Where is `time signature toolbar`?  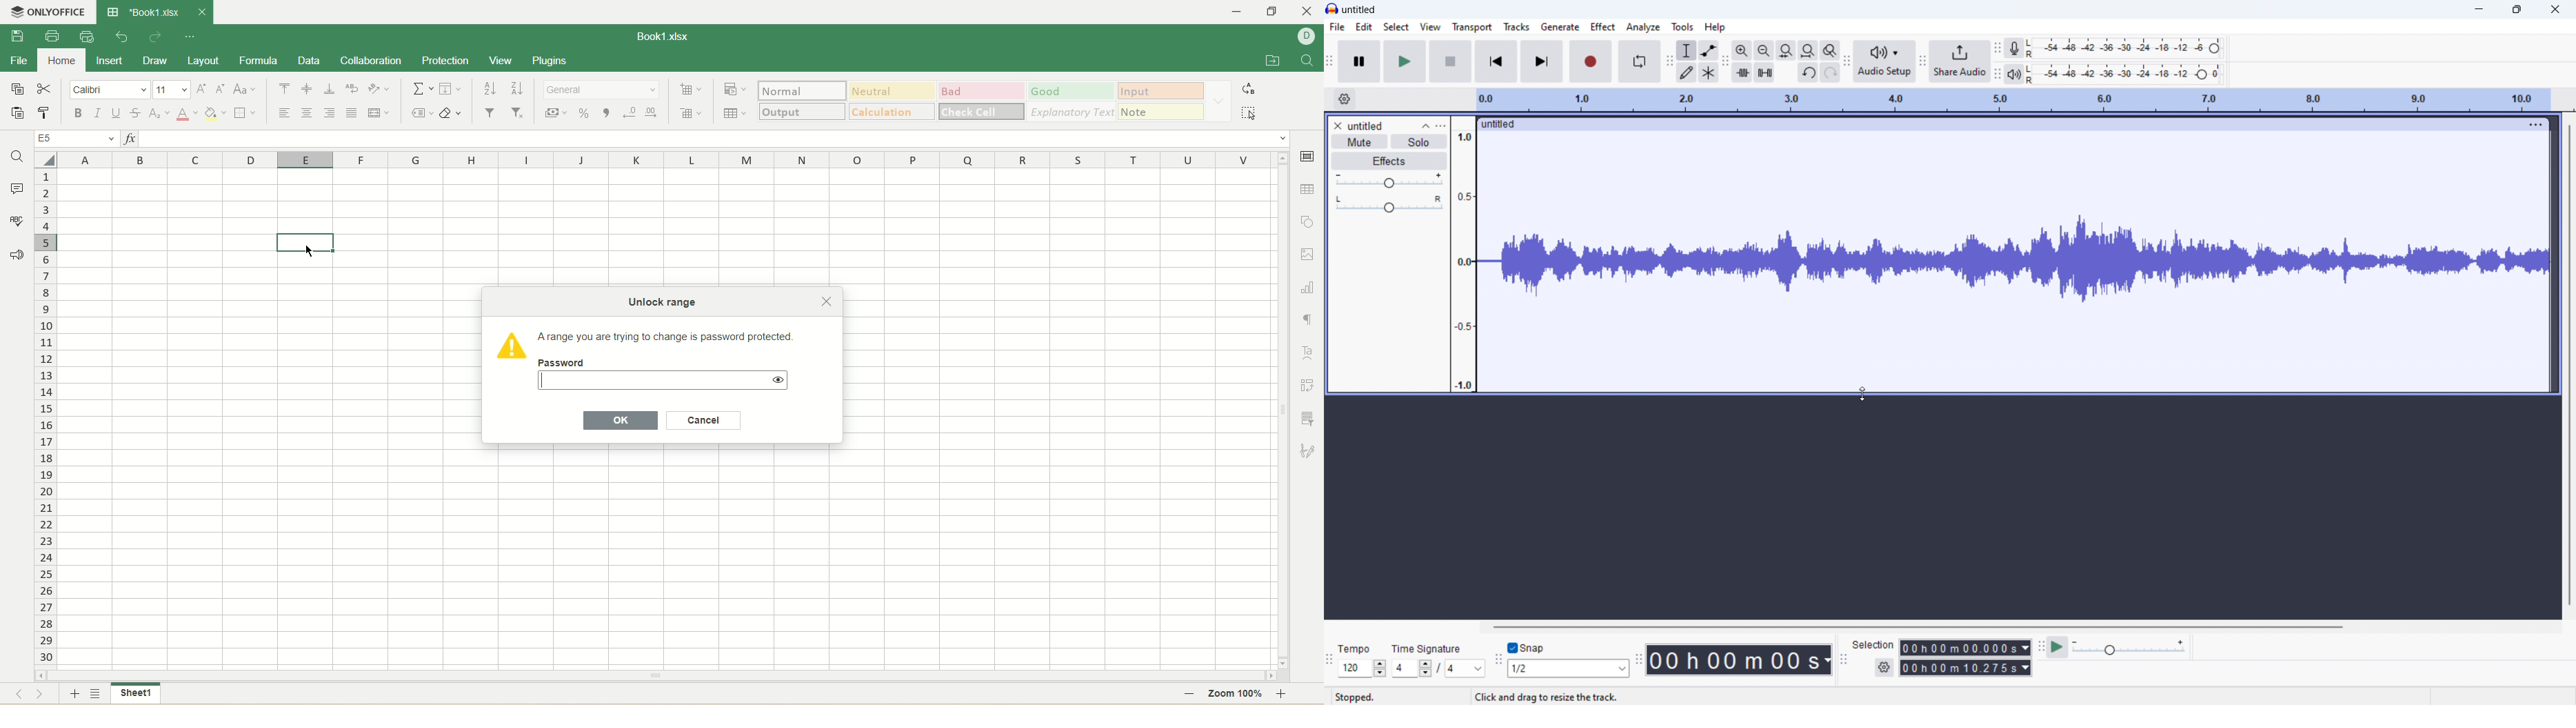 time signature toolbar is located at coordinates (1329, 661).